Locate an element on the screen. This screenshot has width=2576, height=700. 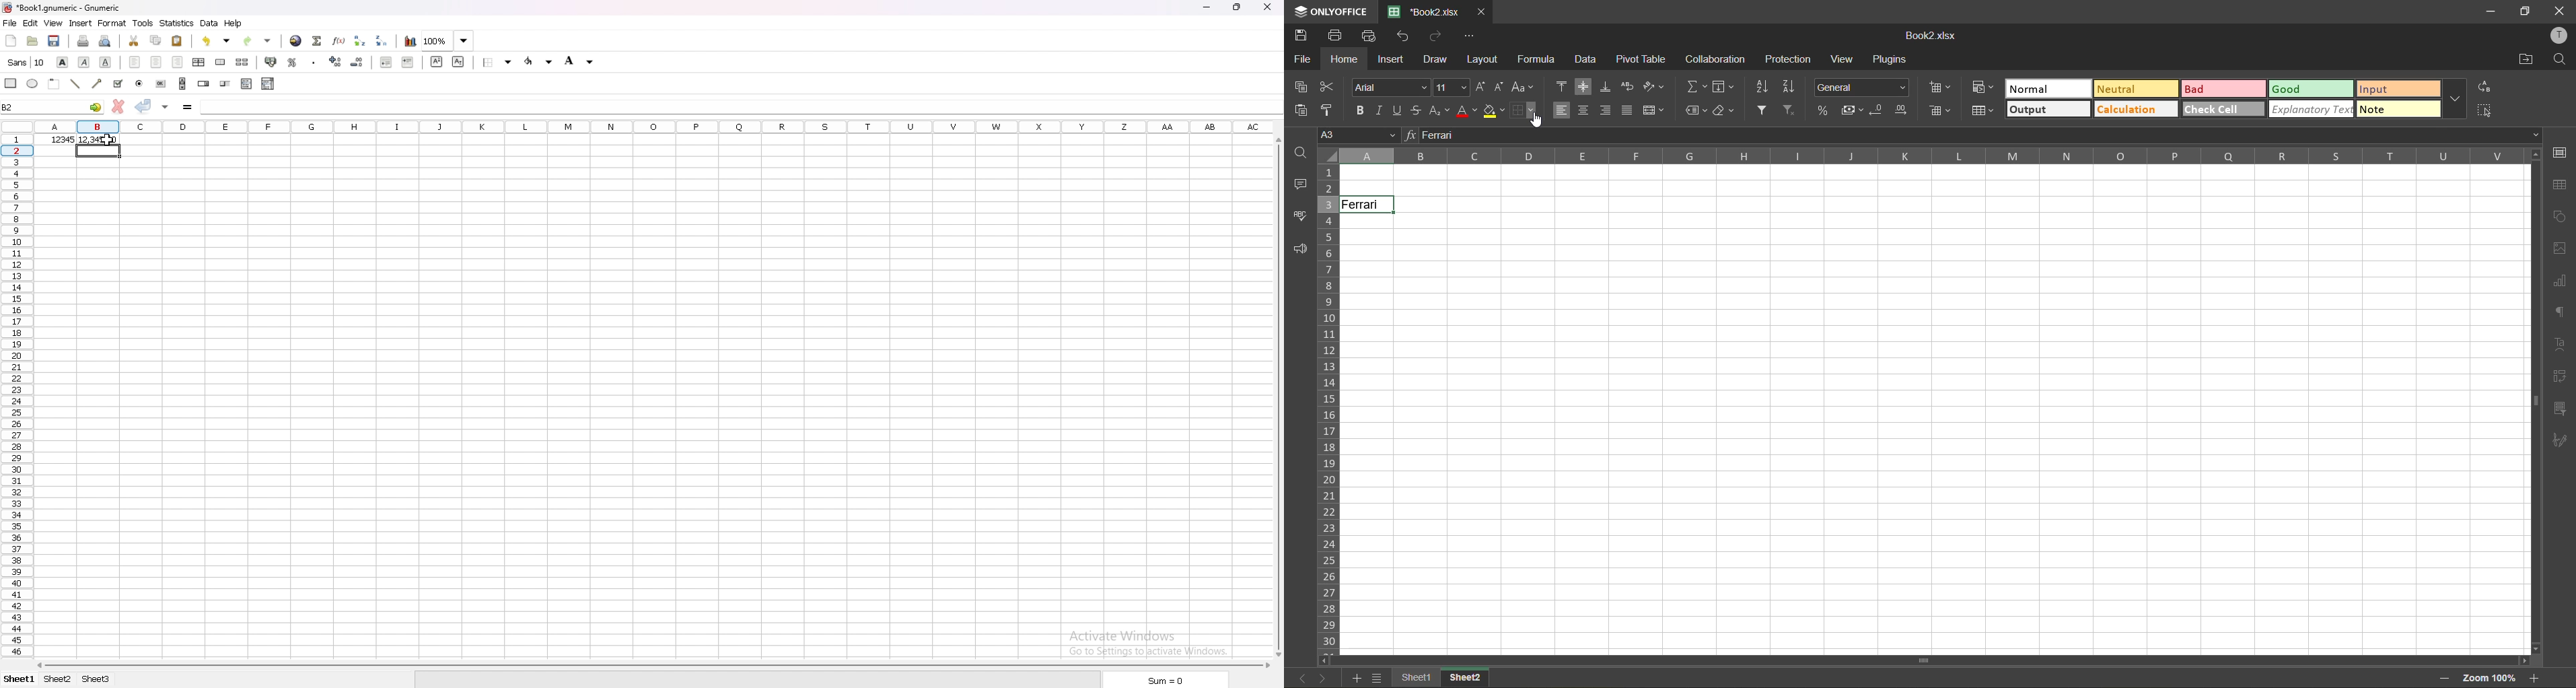
zoom in is located at coordinates (2536, 678).